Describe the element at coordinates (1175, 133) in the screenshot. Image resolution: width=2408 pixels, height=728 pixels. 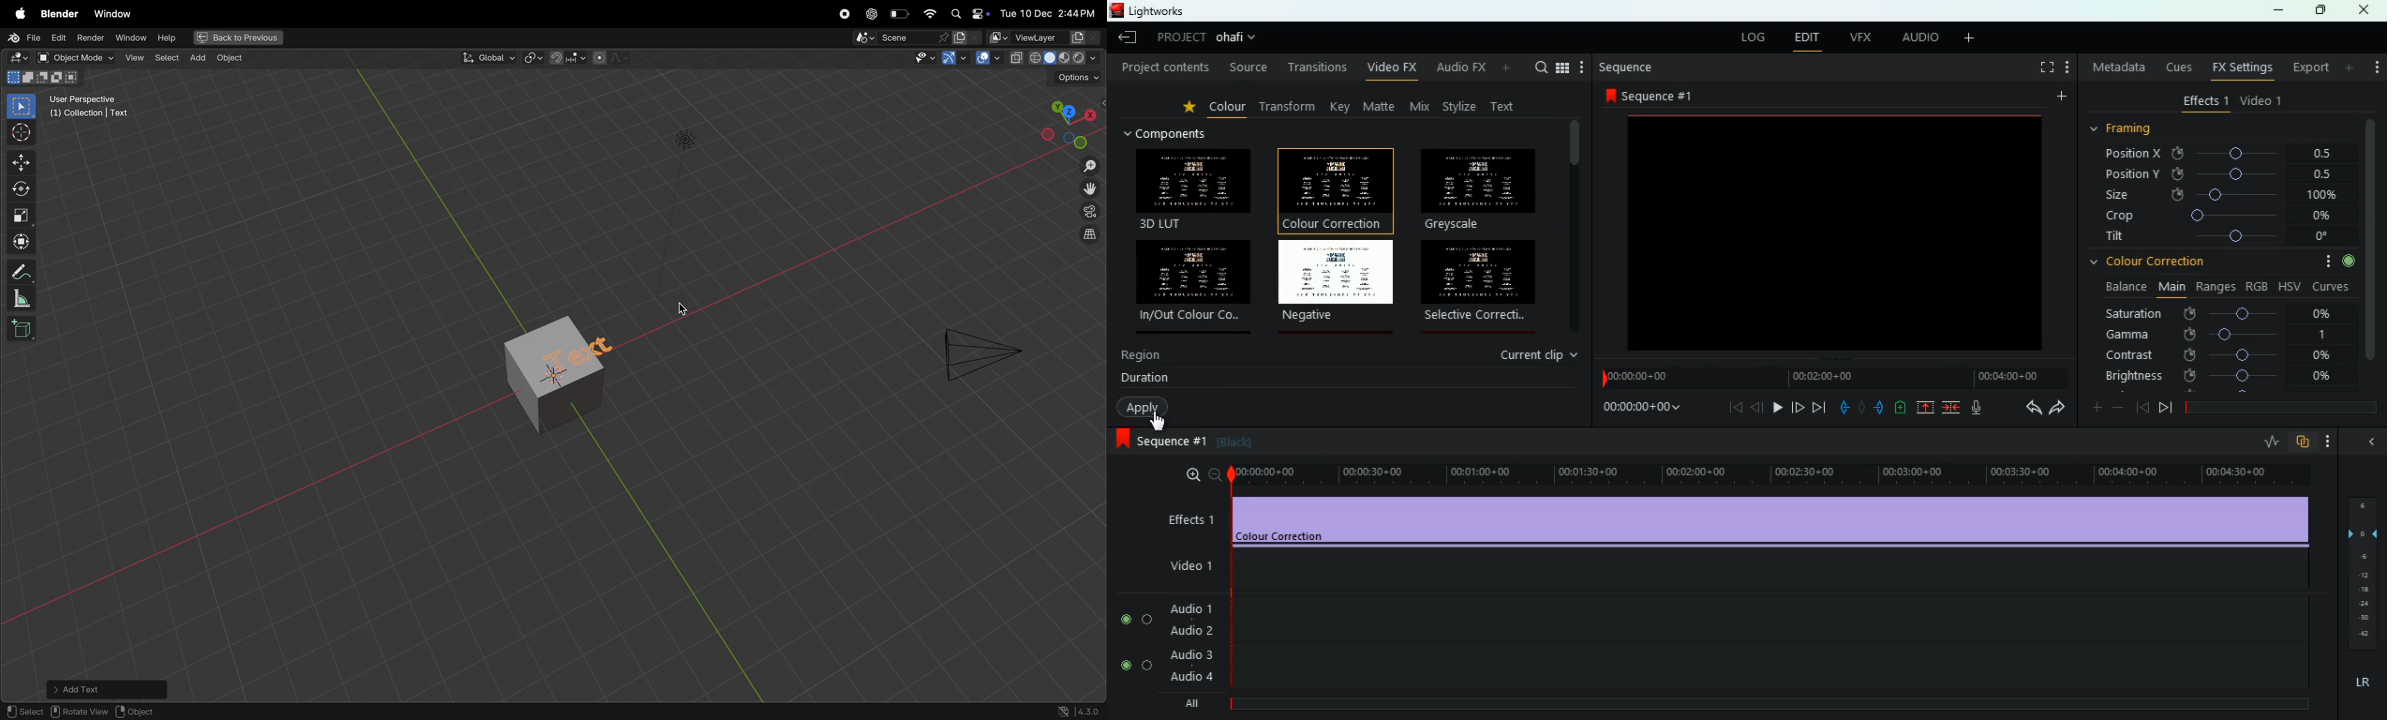
I see `components` at that location.